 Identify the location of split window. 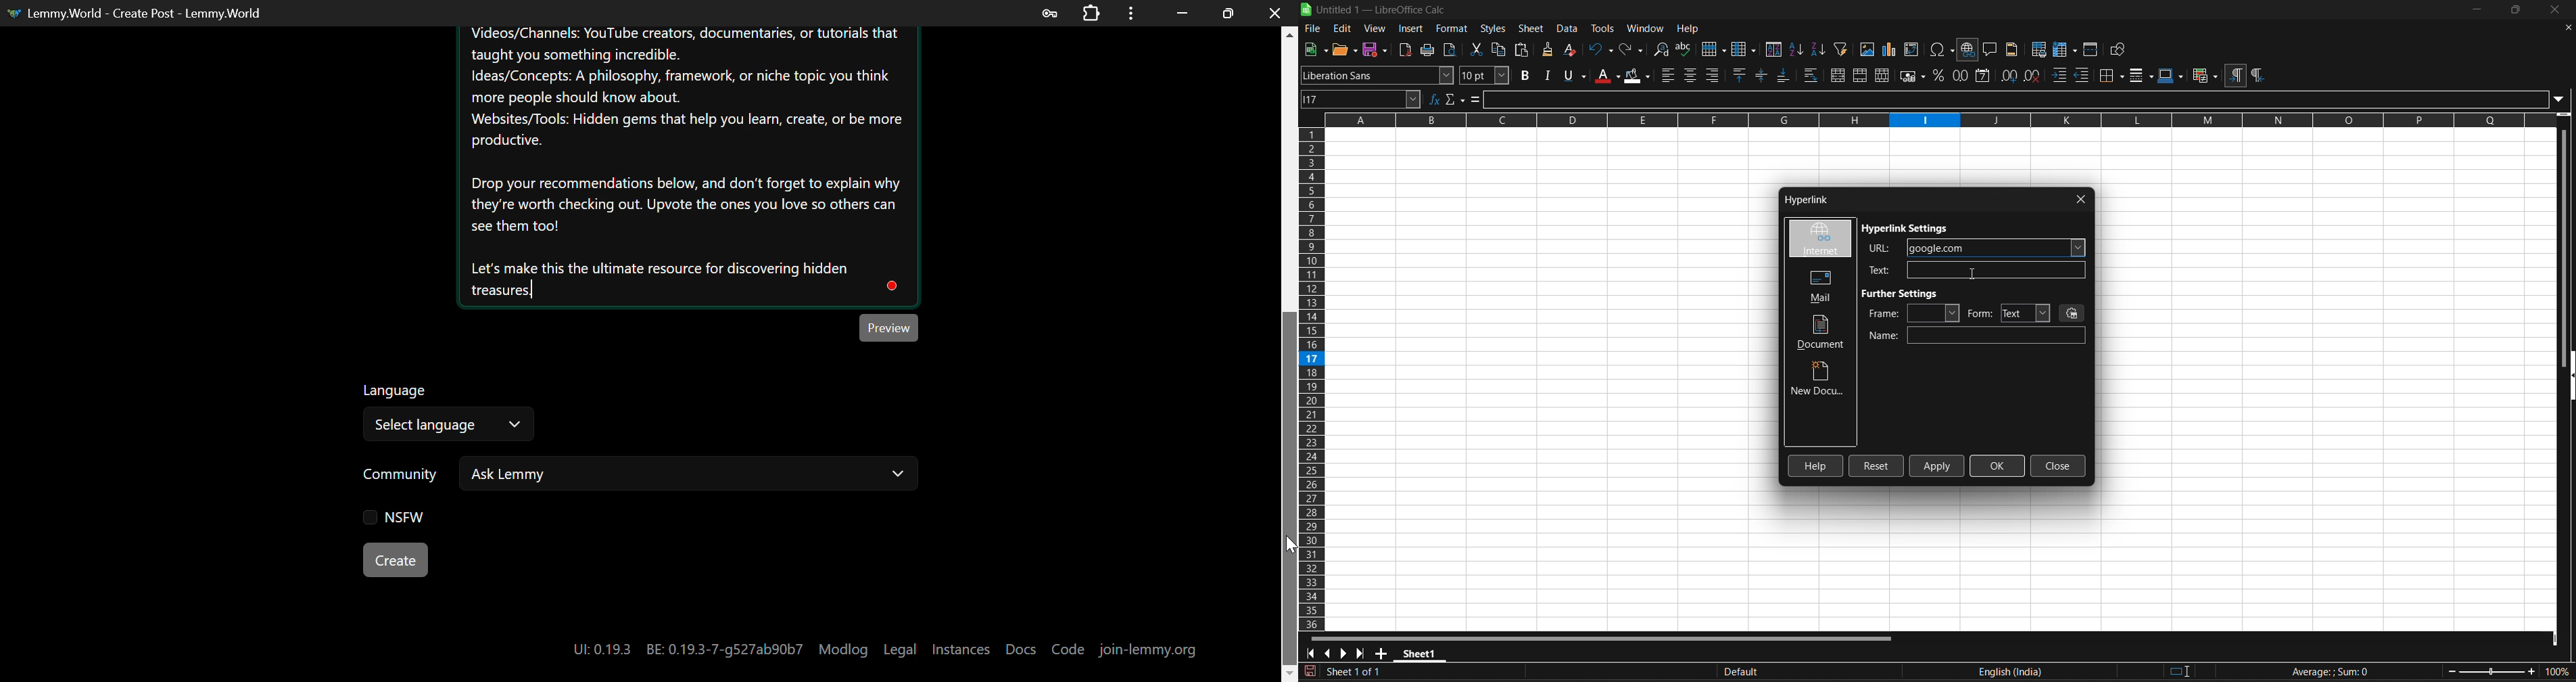
(2092, 49).